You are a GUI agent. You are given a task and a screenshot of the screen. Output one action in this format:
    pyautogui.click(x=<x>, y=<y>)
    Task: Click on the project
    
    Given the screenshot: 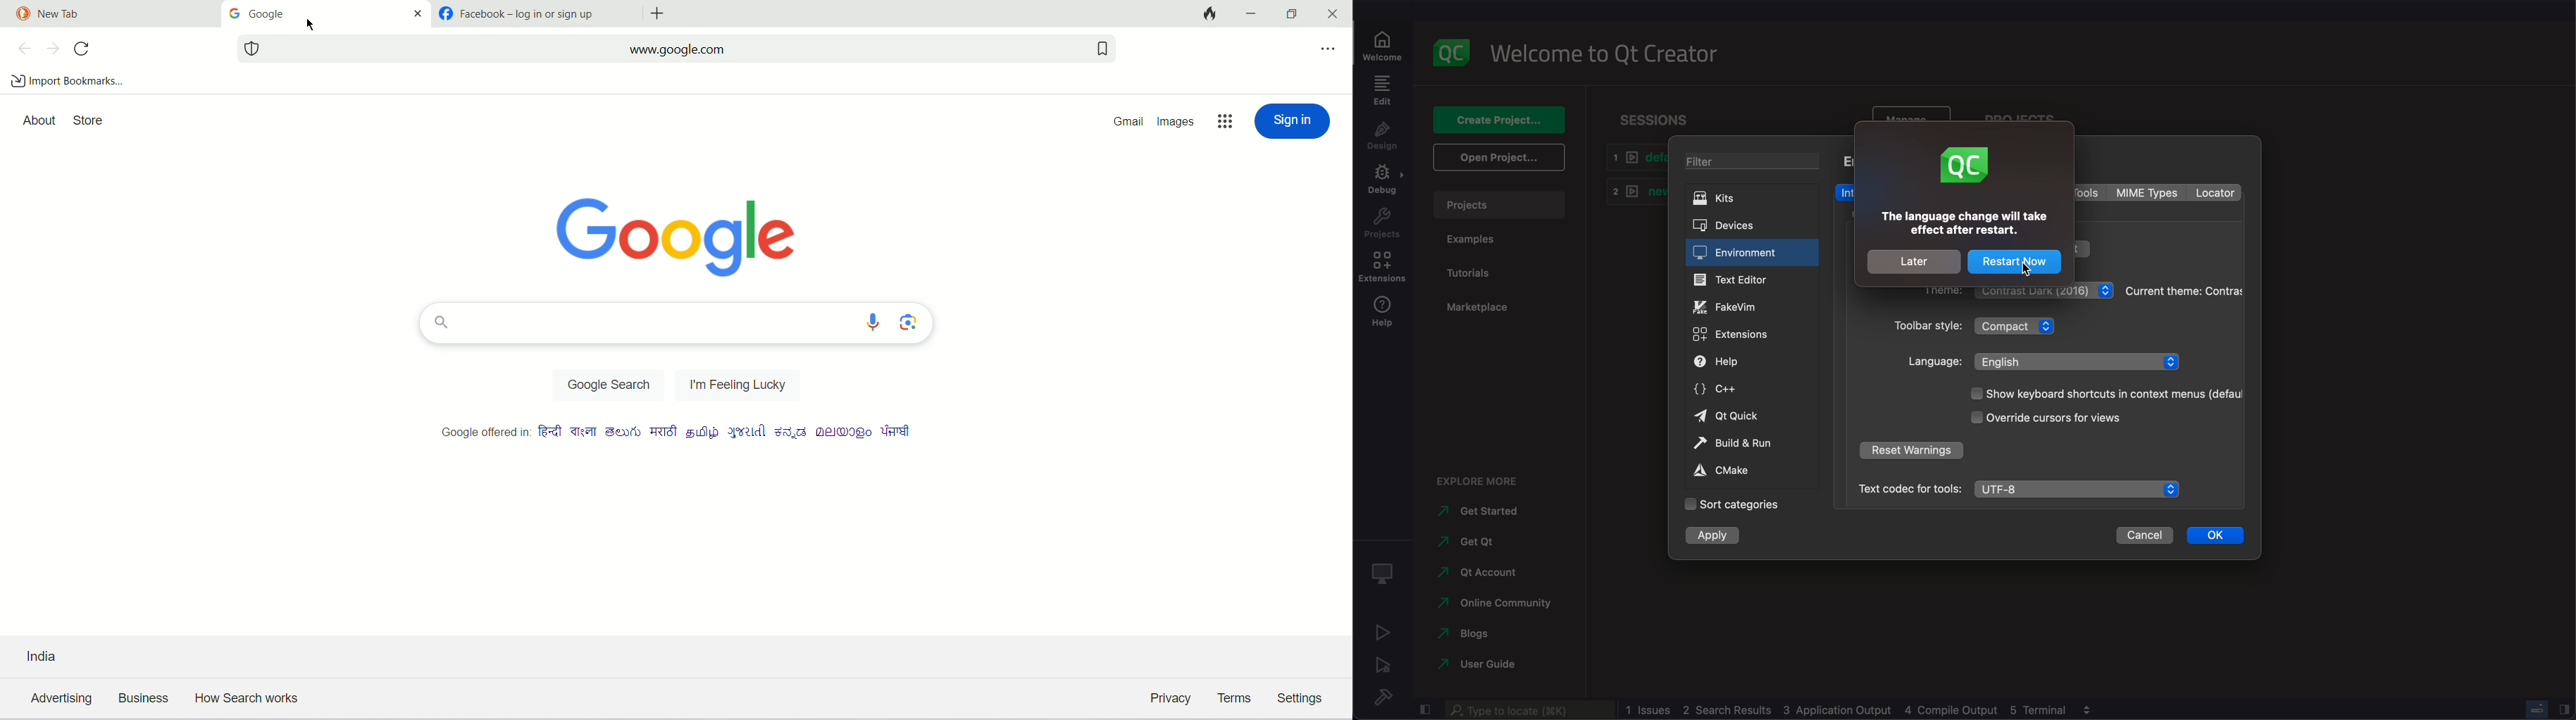 What is the action you would take?
    pyautogui.click(x=2018, y=114)
    